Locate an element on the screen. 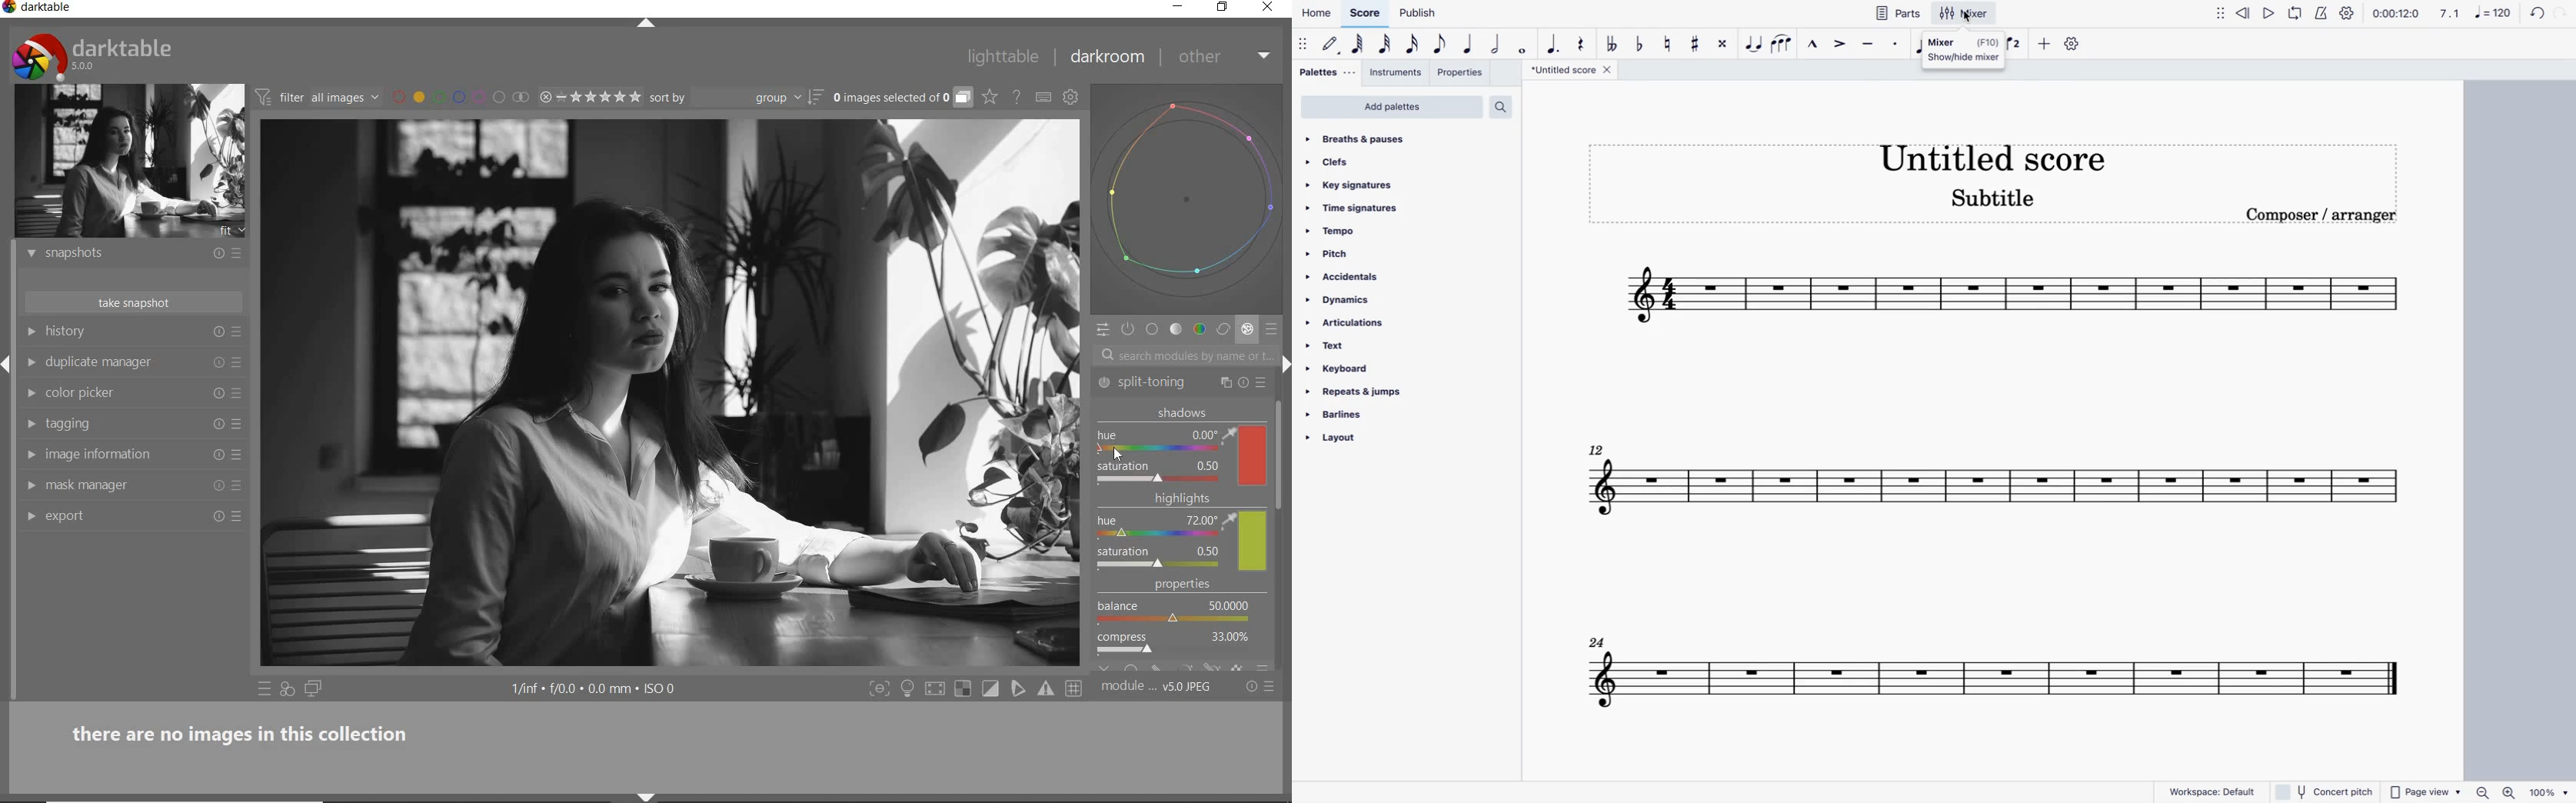 The image size is (2576, 812). show module is located at coordinates (30, 486).